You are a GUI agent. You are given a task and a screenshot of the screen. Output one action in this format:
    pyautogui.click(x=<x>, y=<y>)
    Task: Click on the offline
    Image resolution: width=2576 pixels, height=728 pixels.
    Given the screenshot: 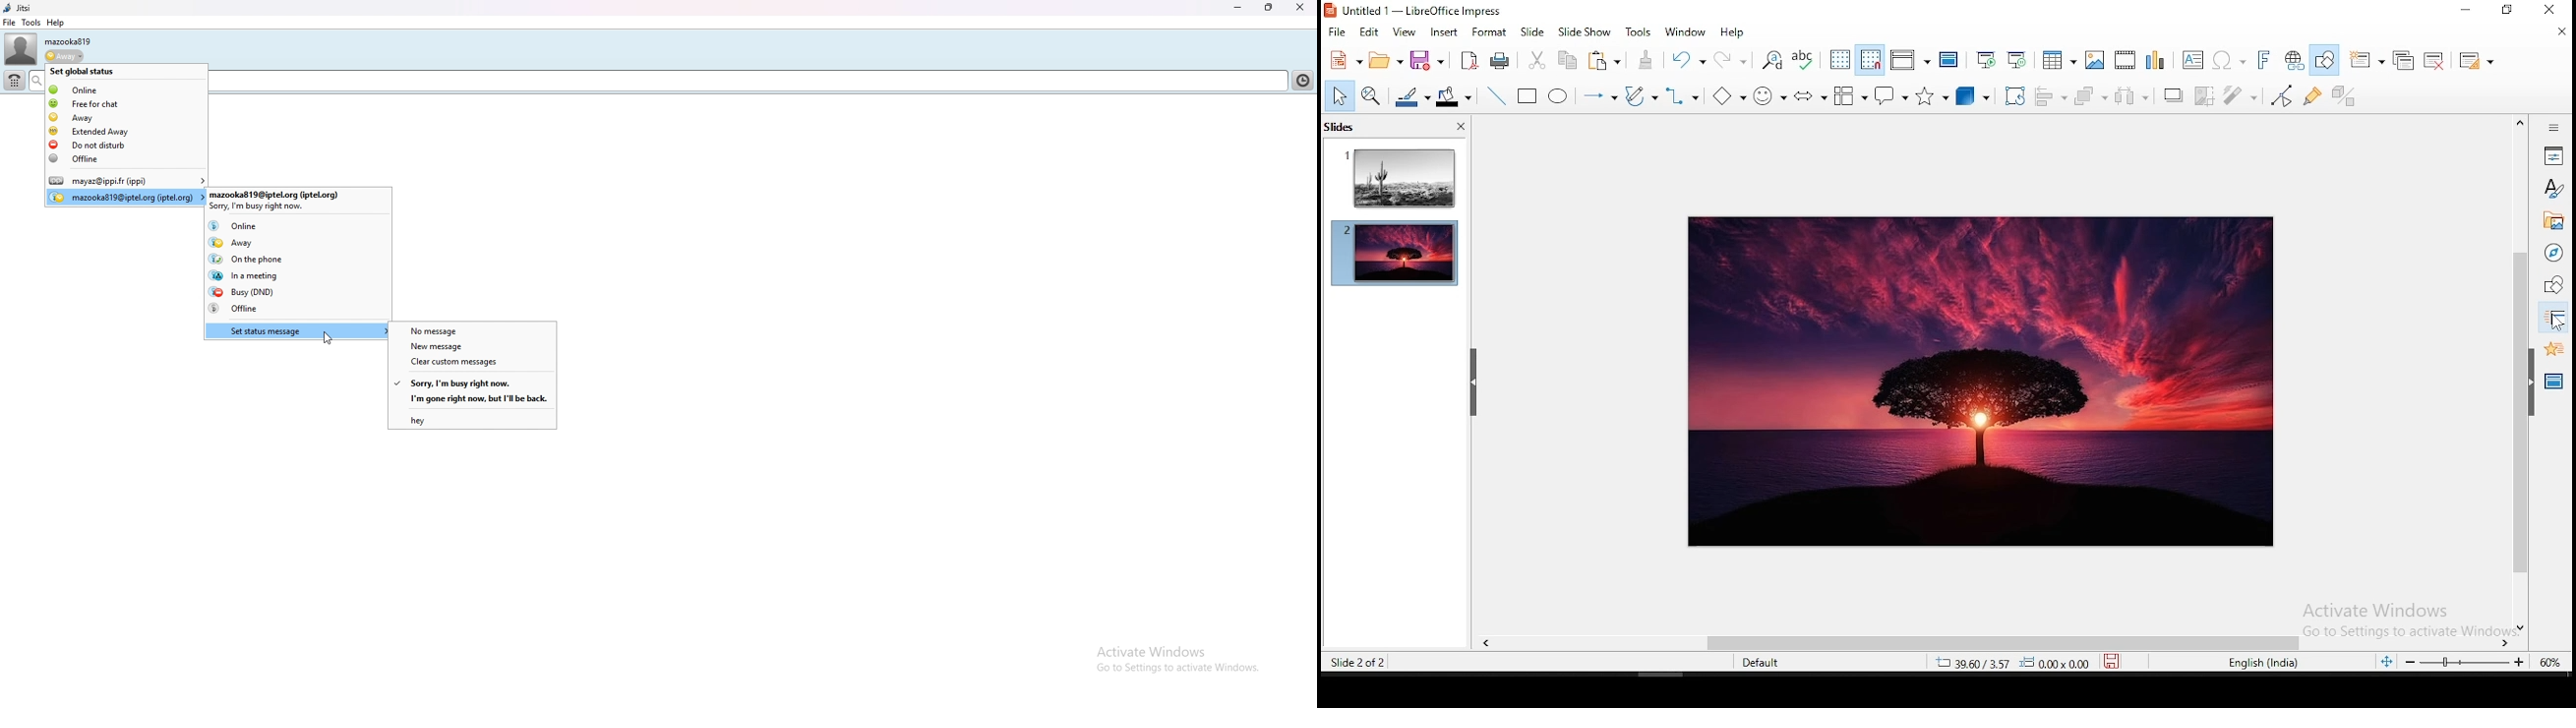 What is the action you would take?
    pyautogui.click(x=297, y=308)
    